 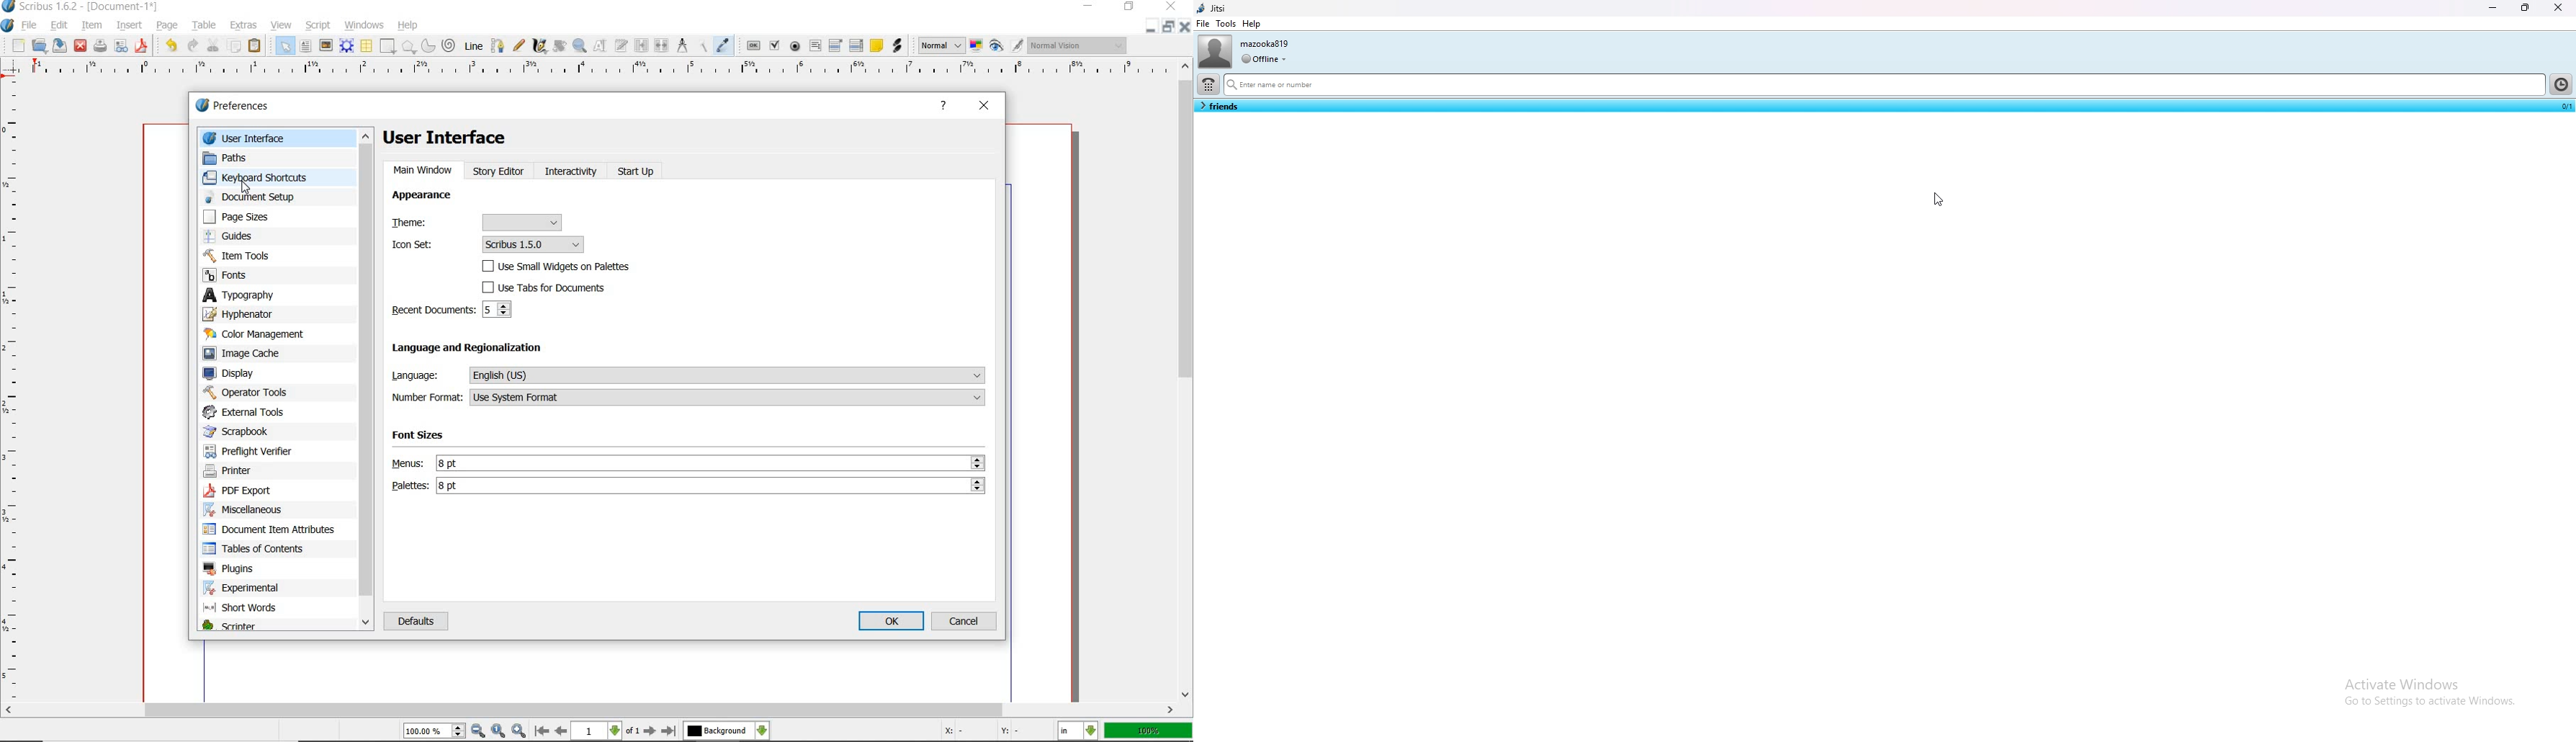 What do you see at coordinates (171, 45) in the screenshot?
I see `undo` at bounding box center [171, 45].